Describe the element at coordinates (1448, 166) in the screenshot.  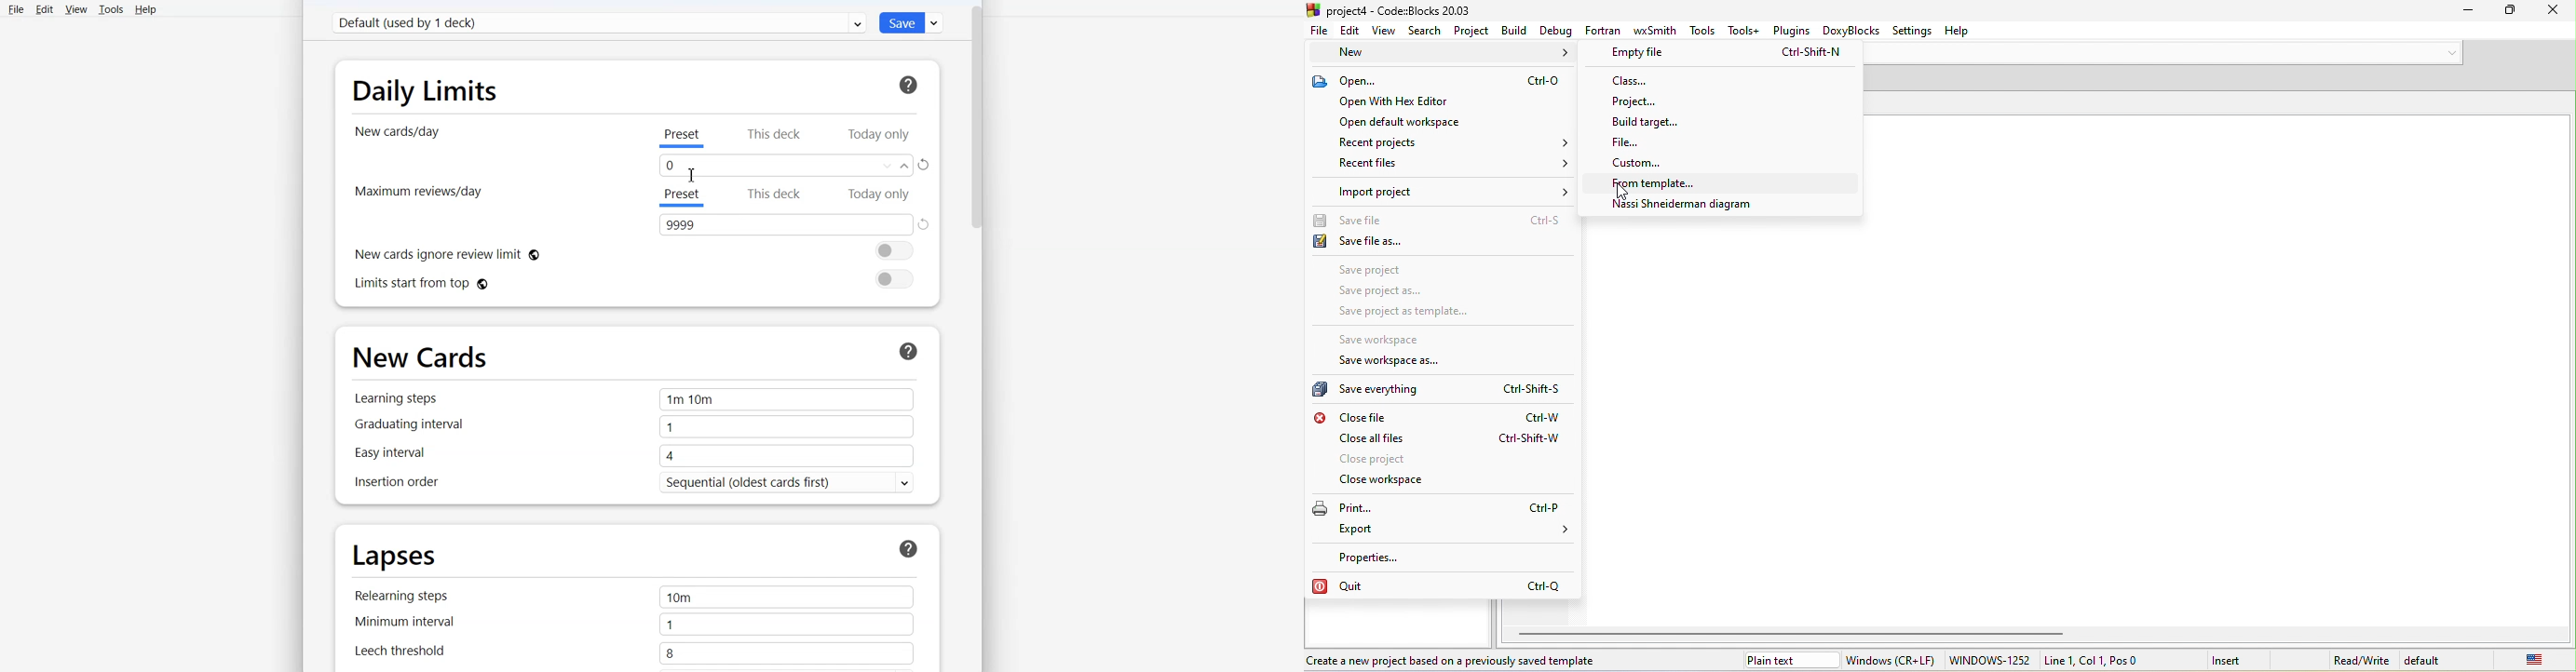
I see `recent files` at that location.